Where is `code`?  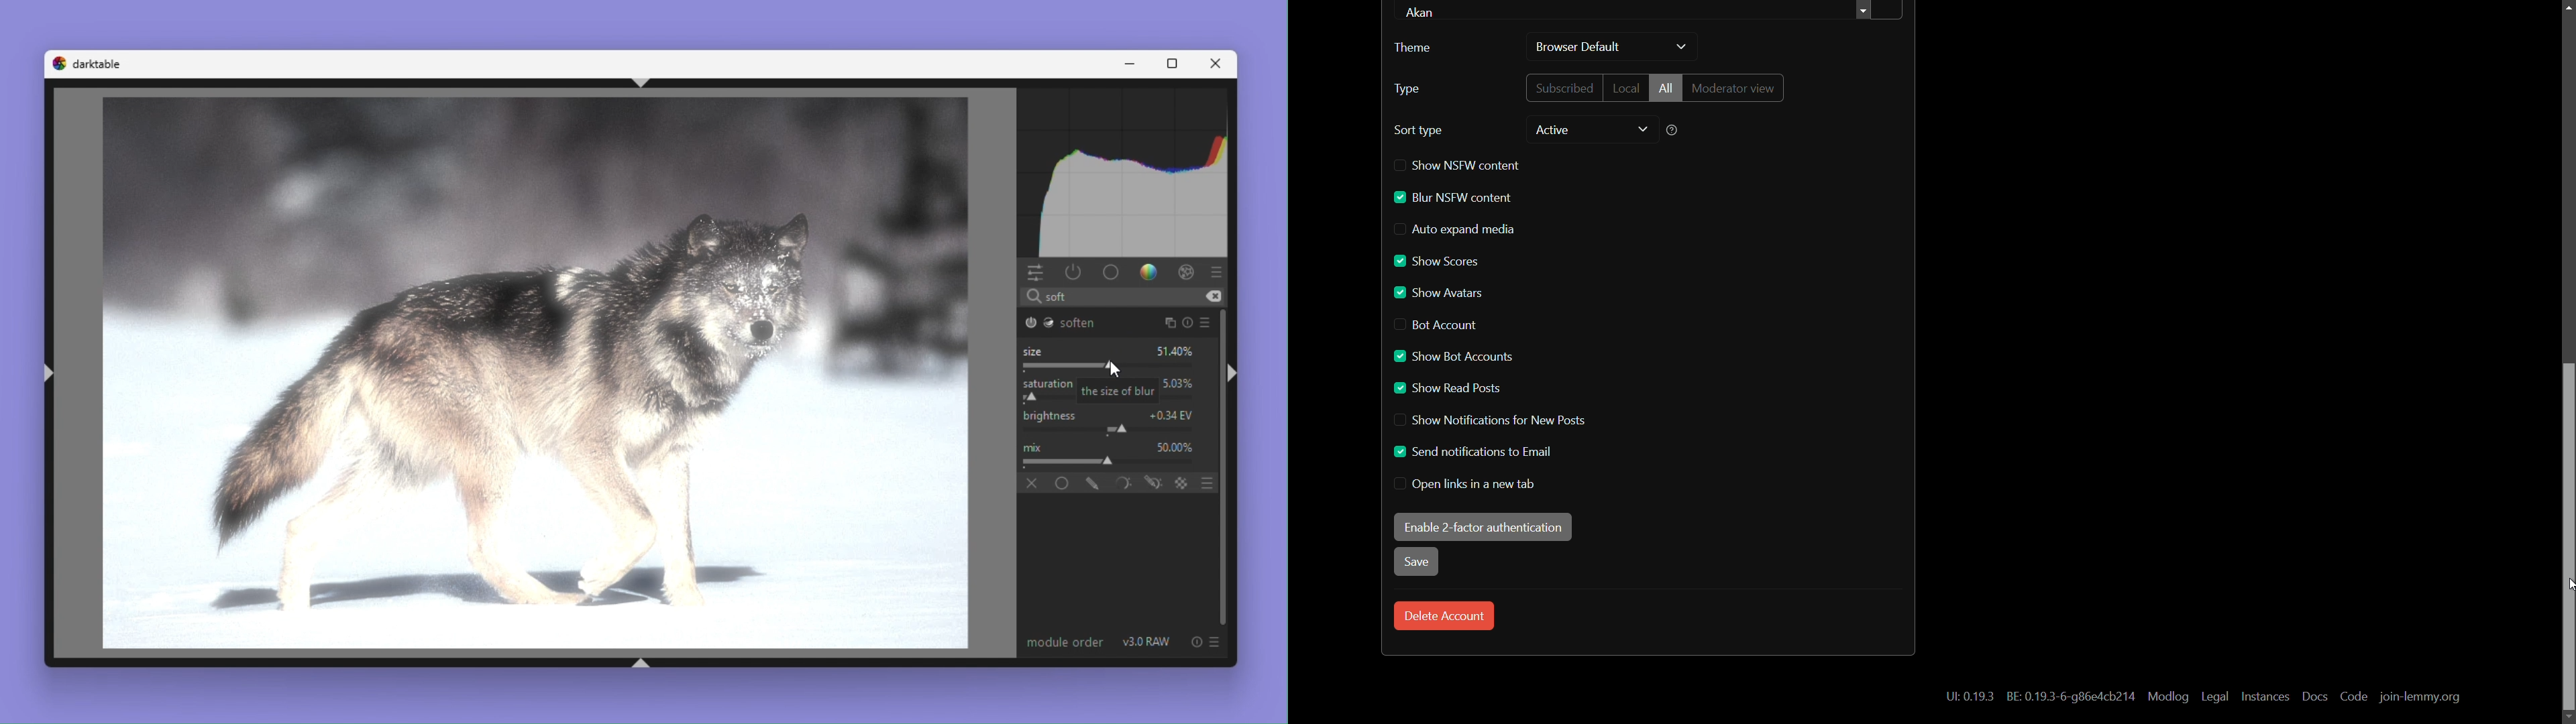
code is located at coordinates (2354, 697).